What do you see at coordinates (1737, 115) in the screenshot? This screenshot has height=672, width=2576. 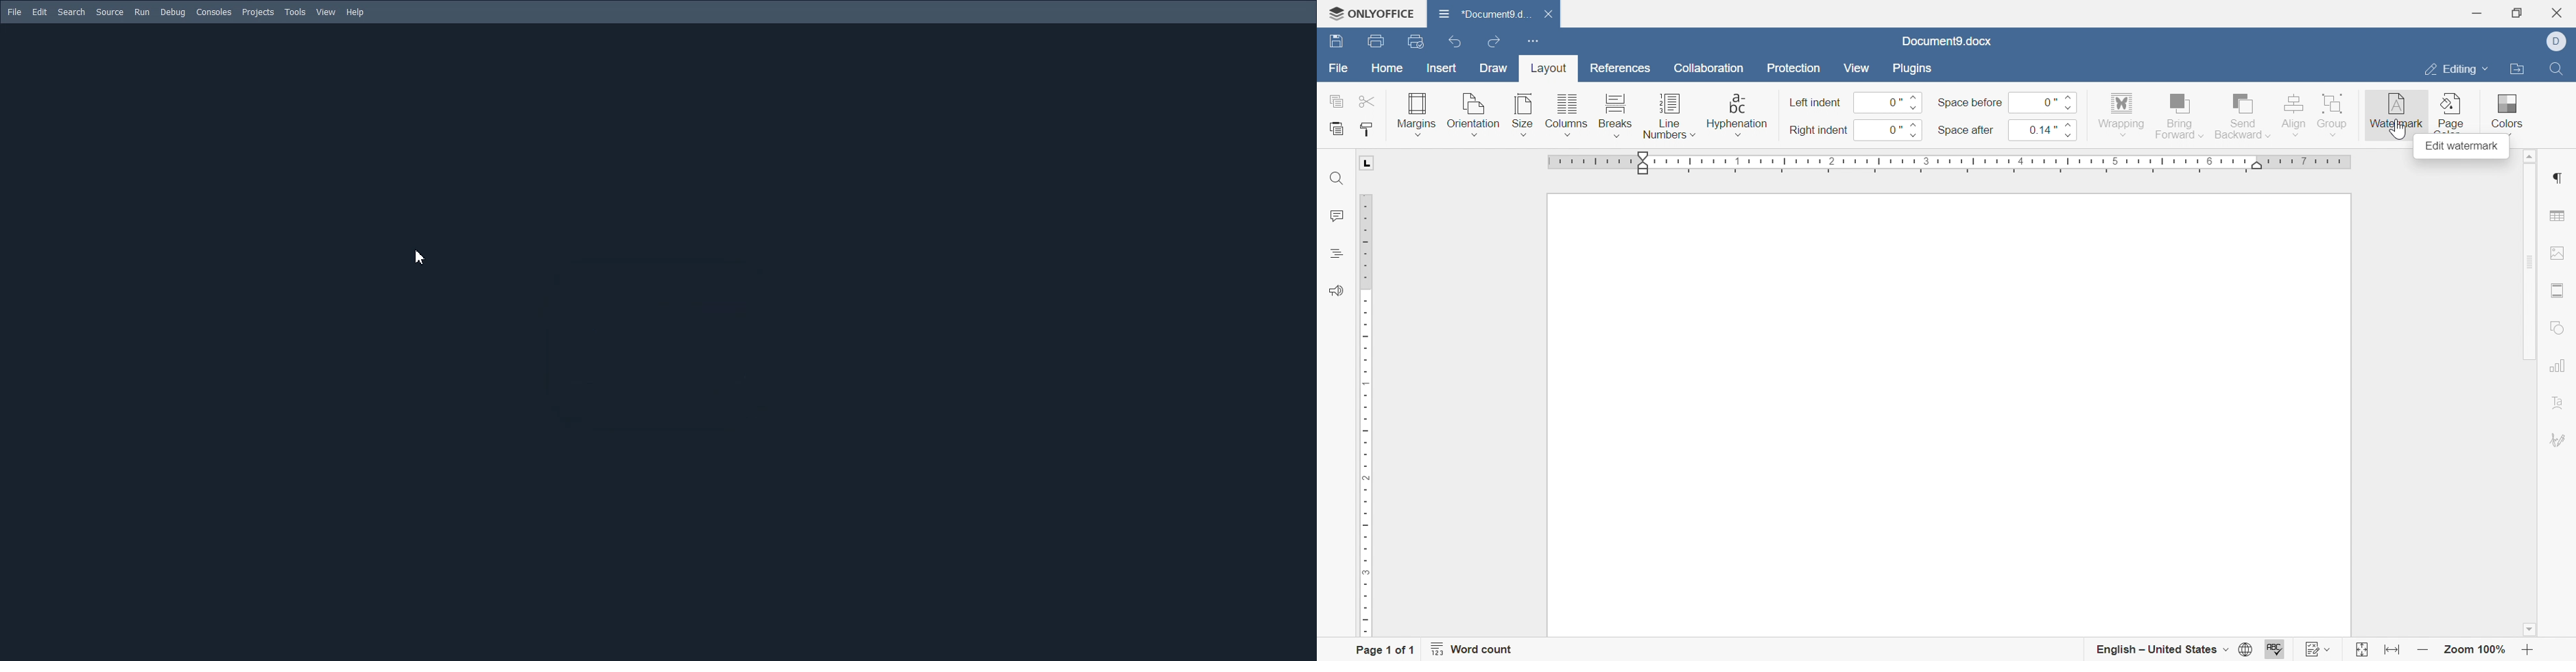 I see `hyphenation` at bounding box center [1737, 115].